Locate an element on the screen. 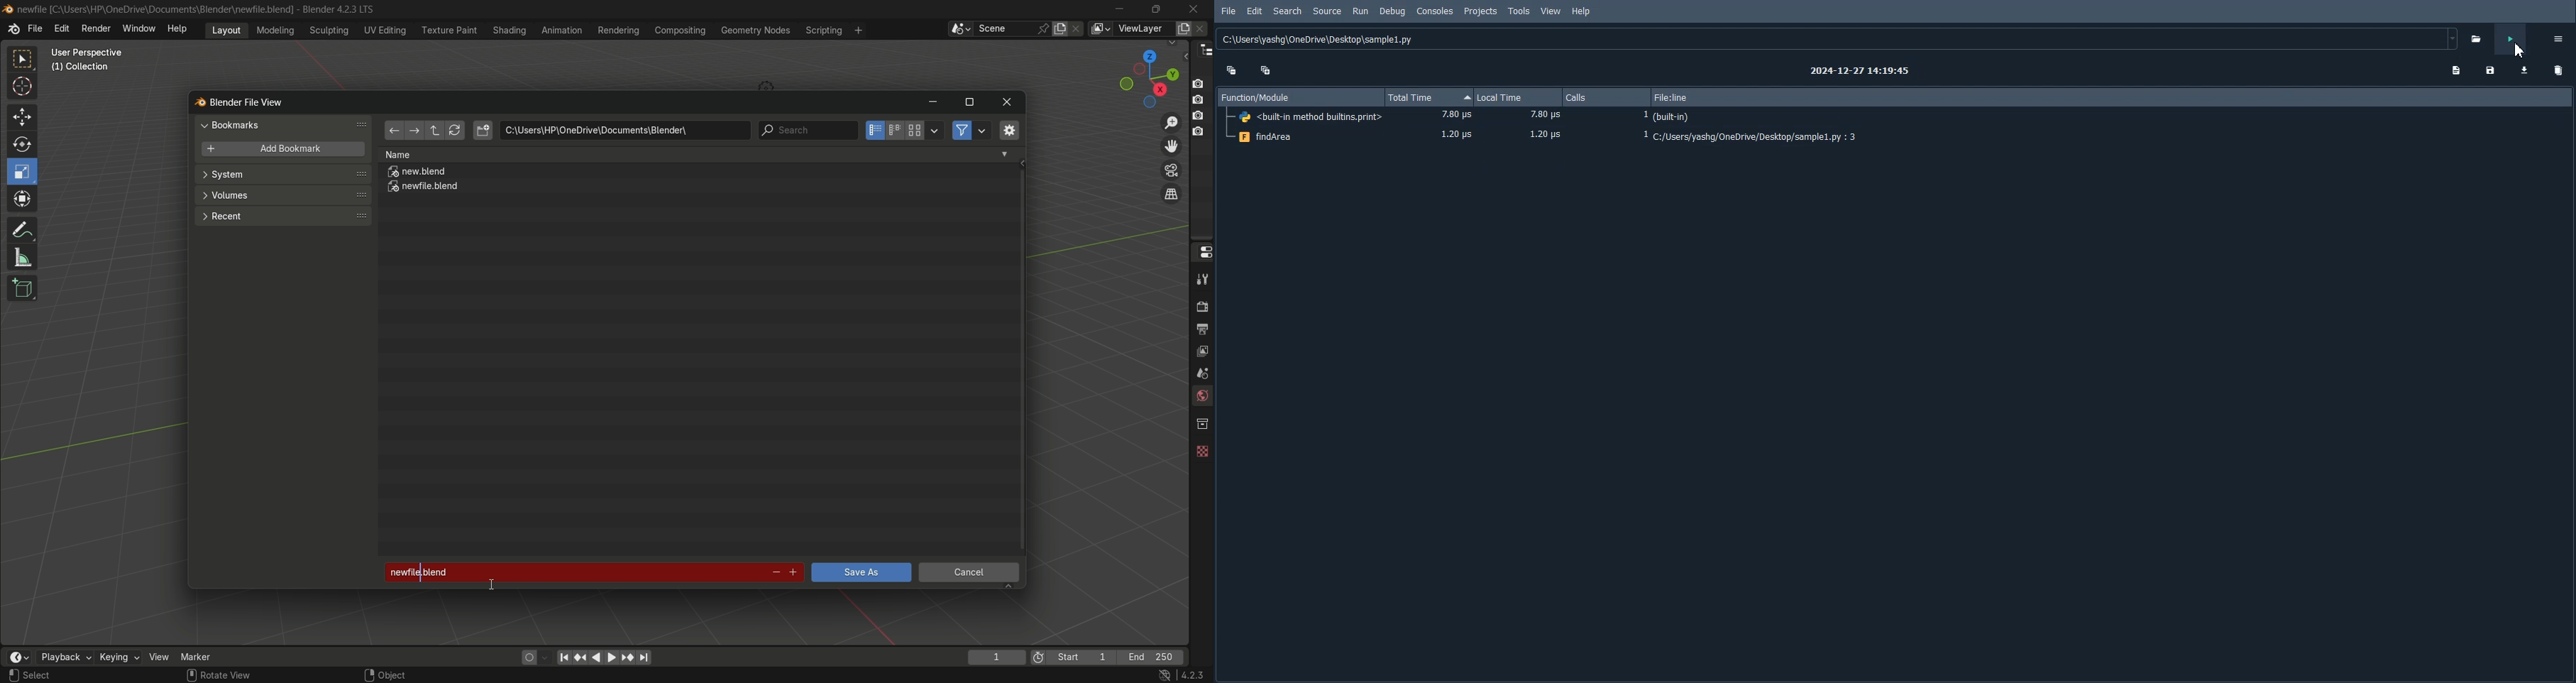  pin scene to workplace is located at coordinates (1045, 28).